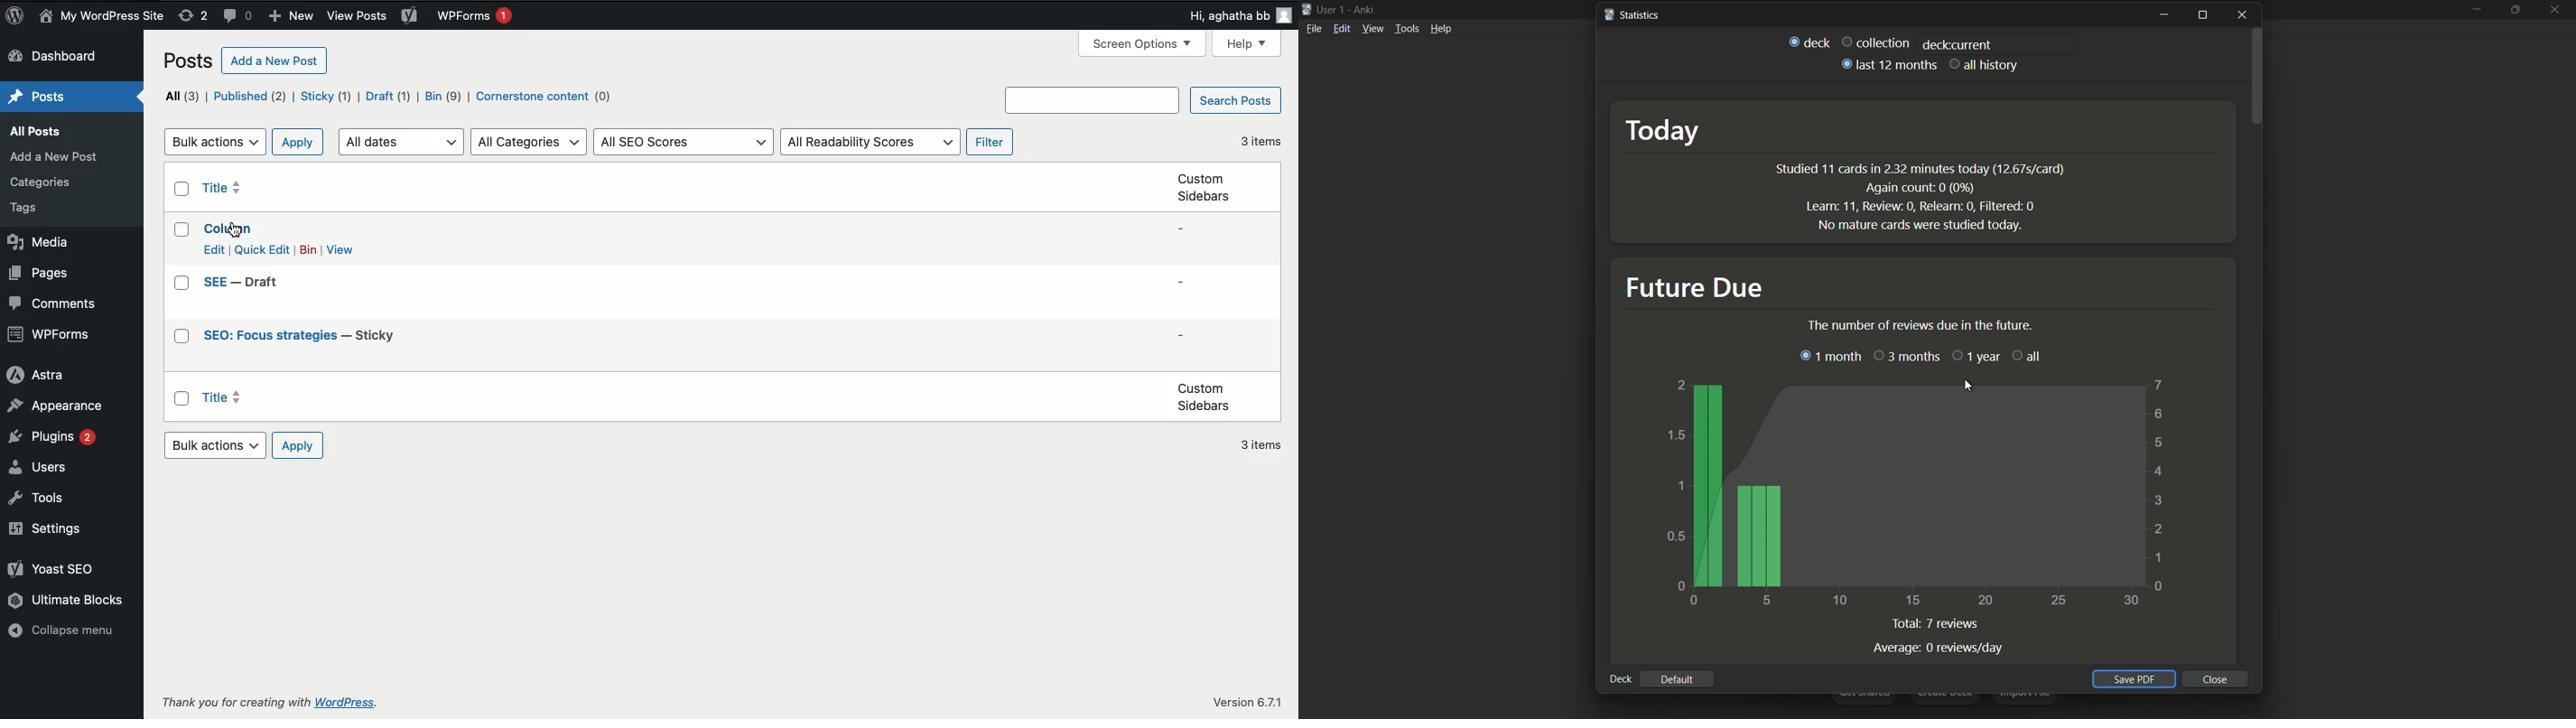  I want to click on statistics, so click(1631, 14).